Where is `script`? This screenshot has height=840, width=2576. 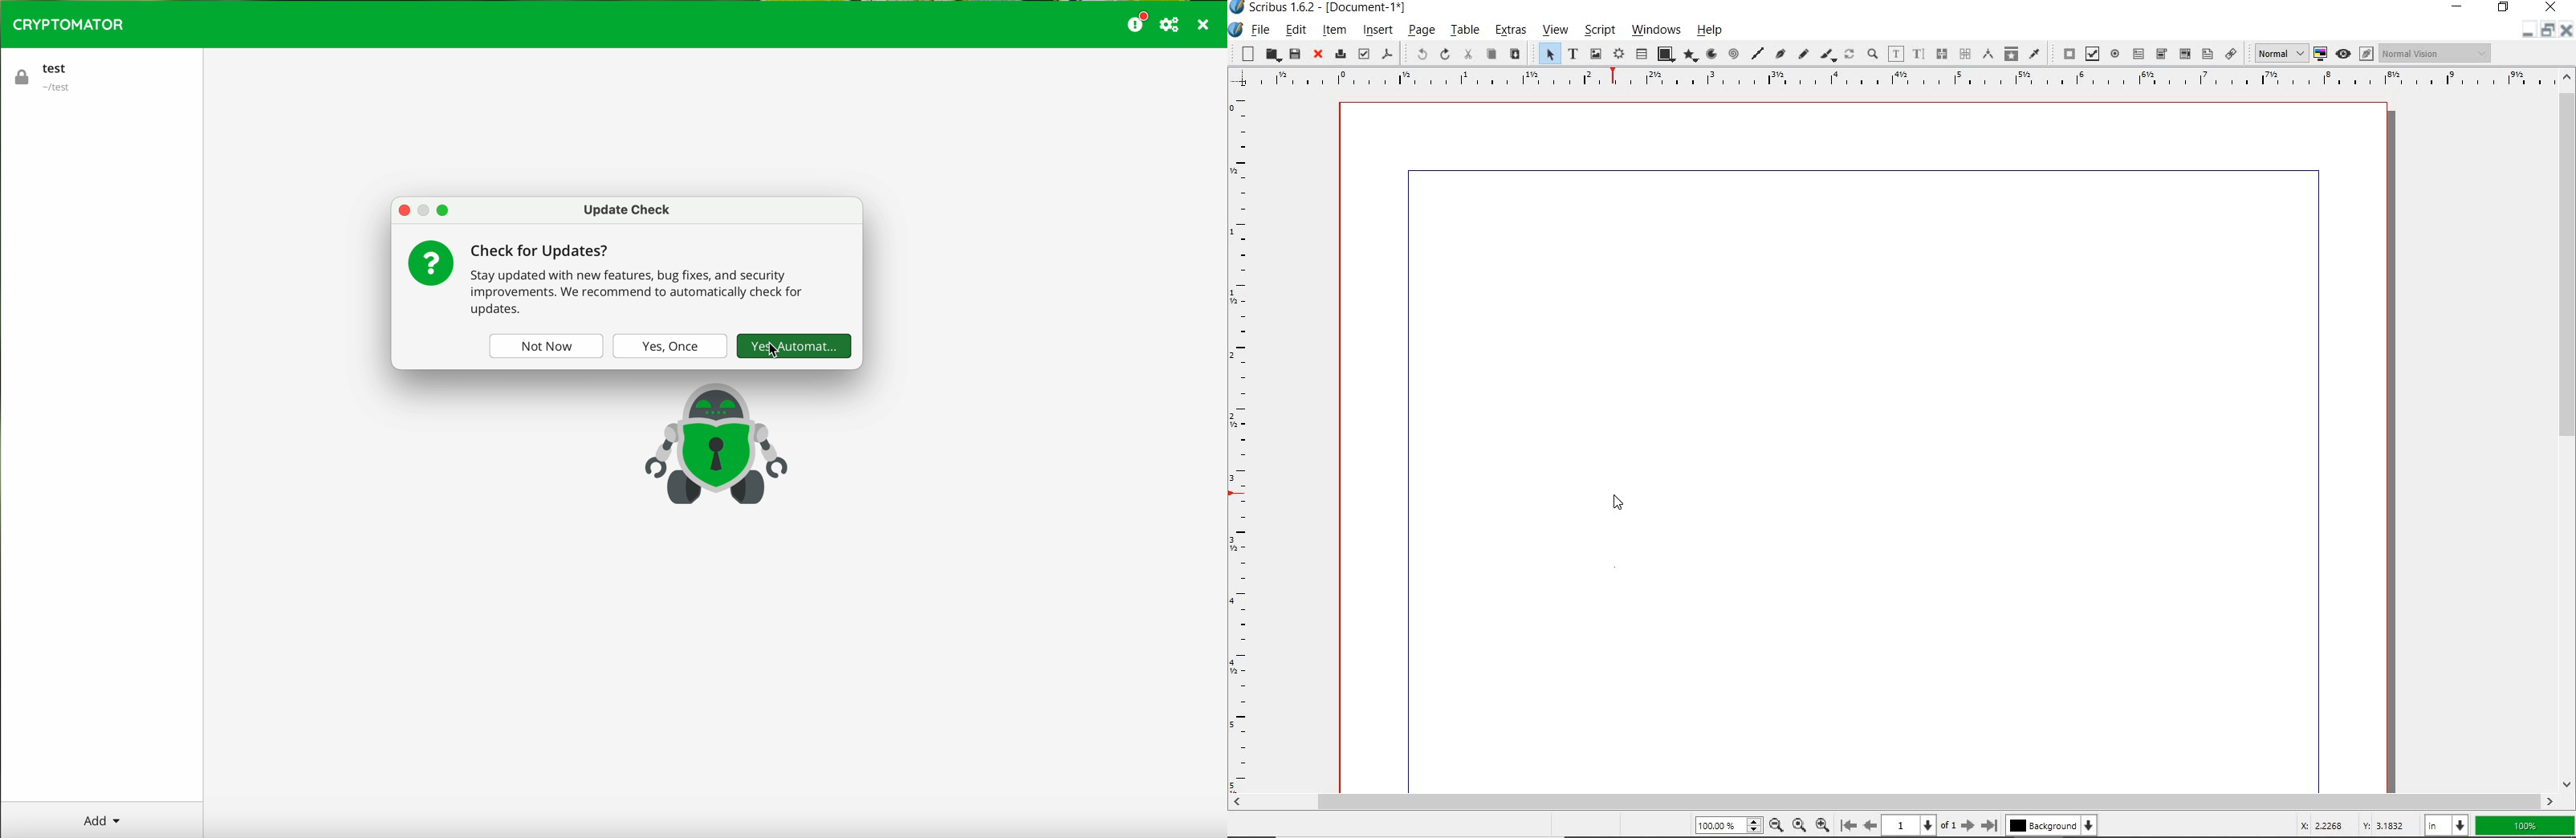 script is located at coordinates (1597, 31).